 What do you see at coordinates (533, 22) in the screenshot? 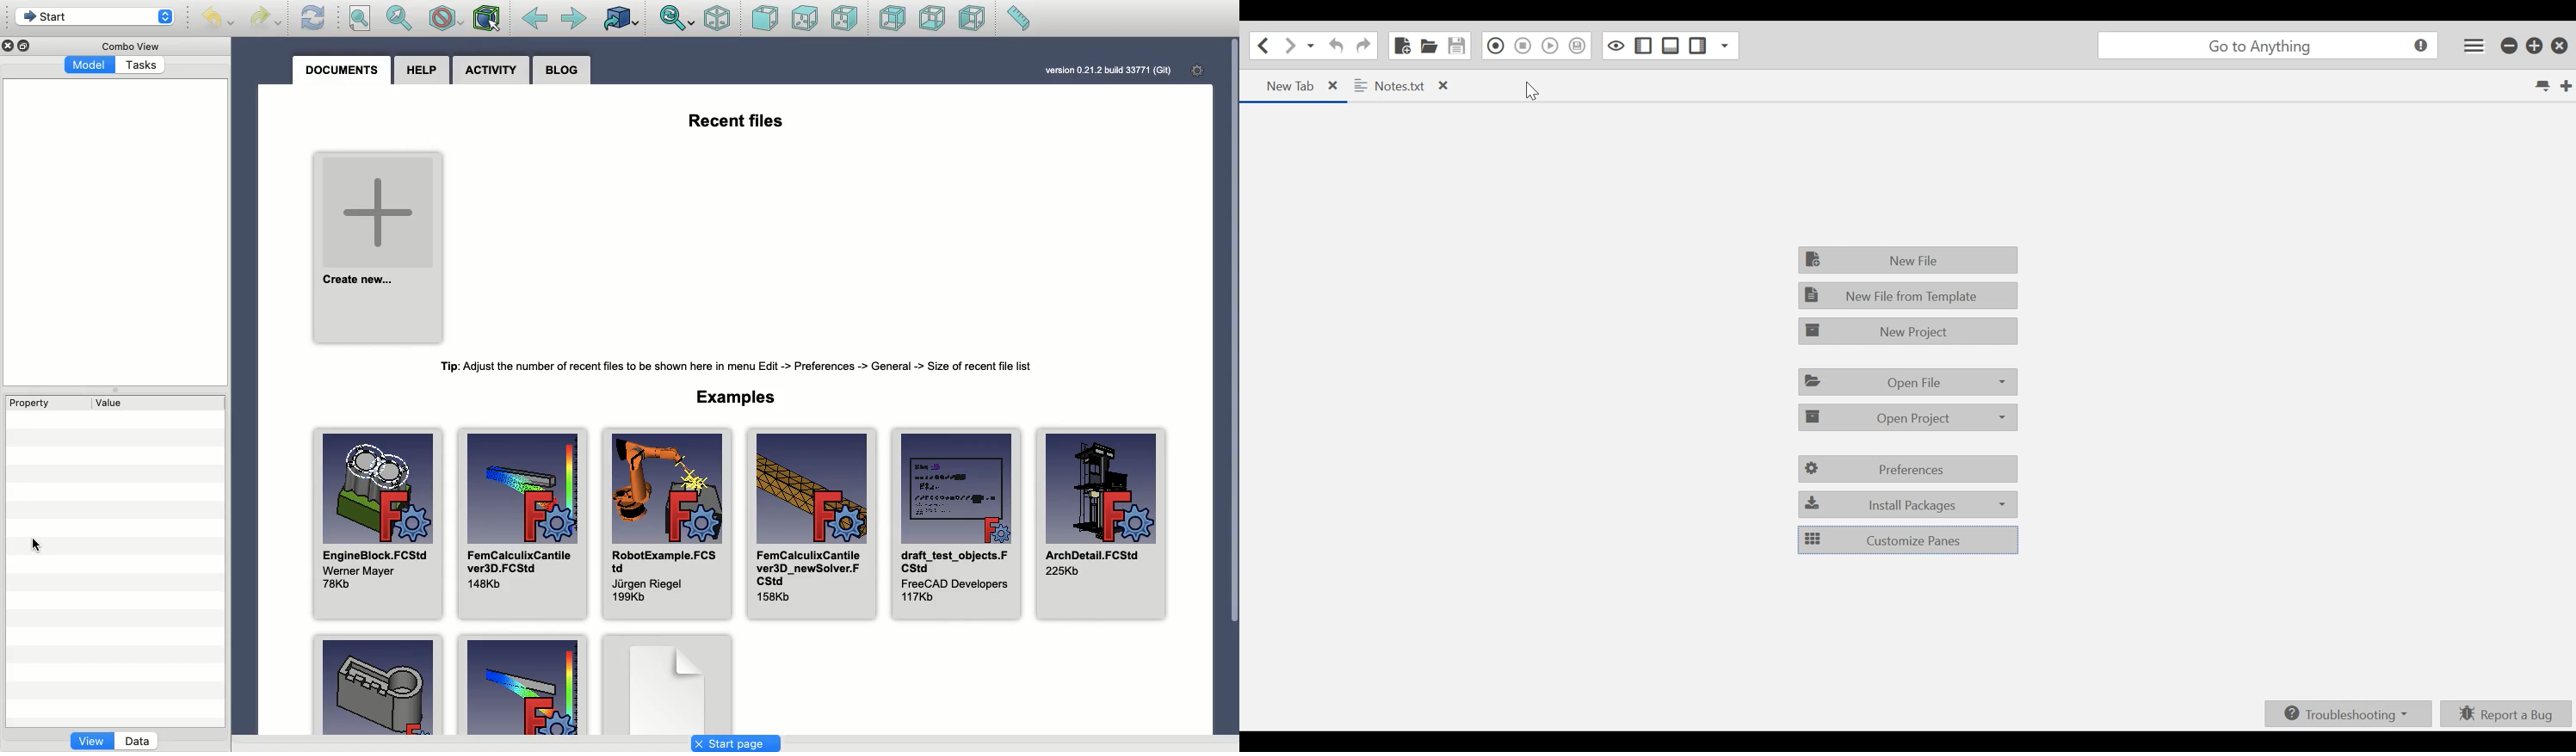
I see `Back` at bounding box center [533, 22].